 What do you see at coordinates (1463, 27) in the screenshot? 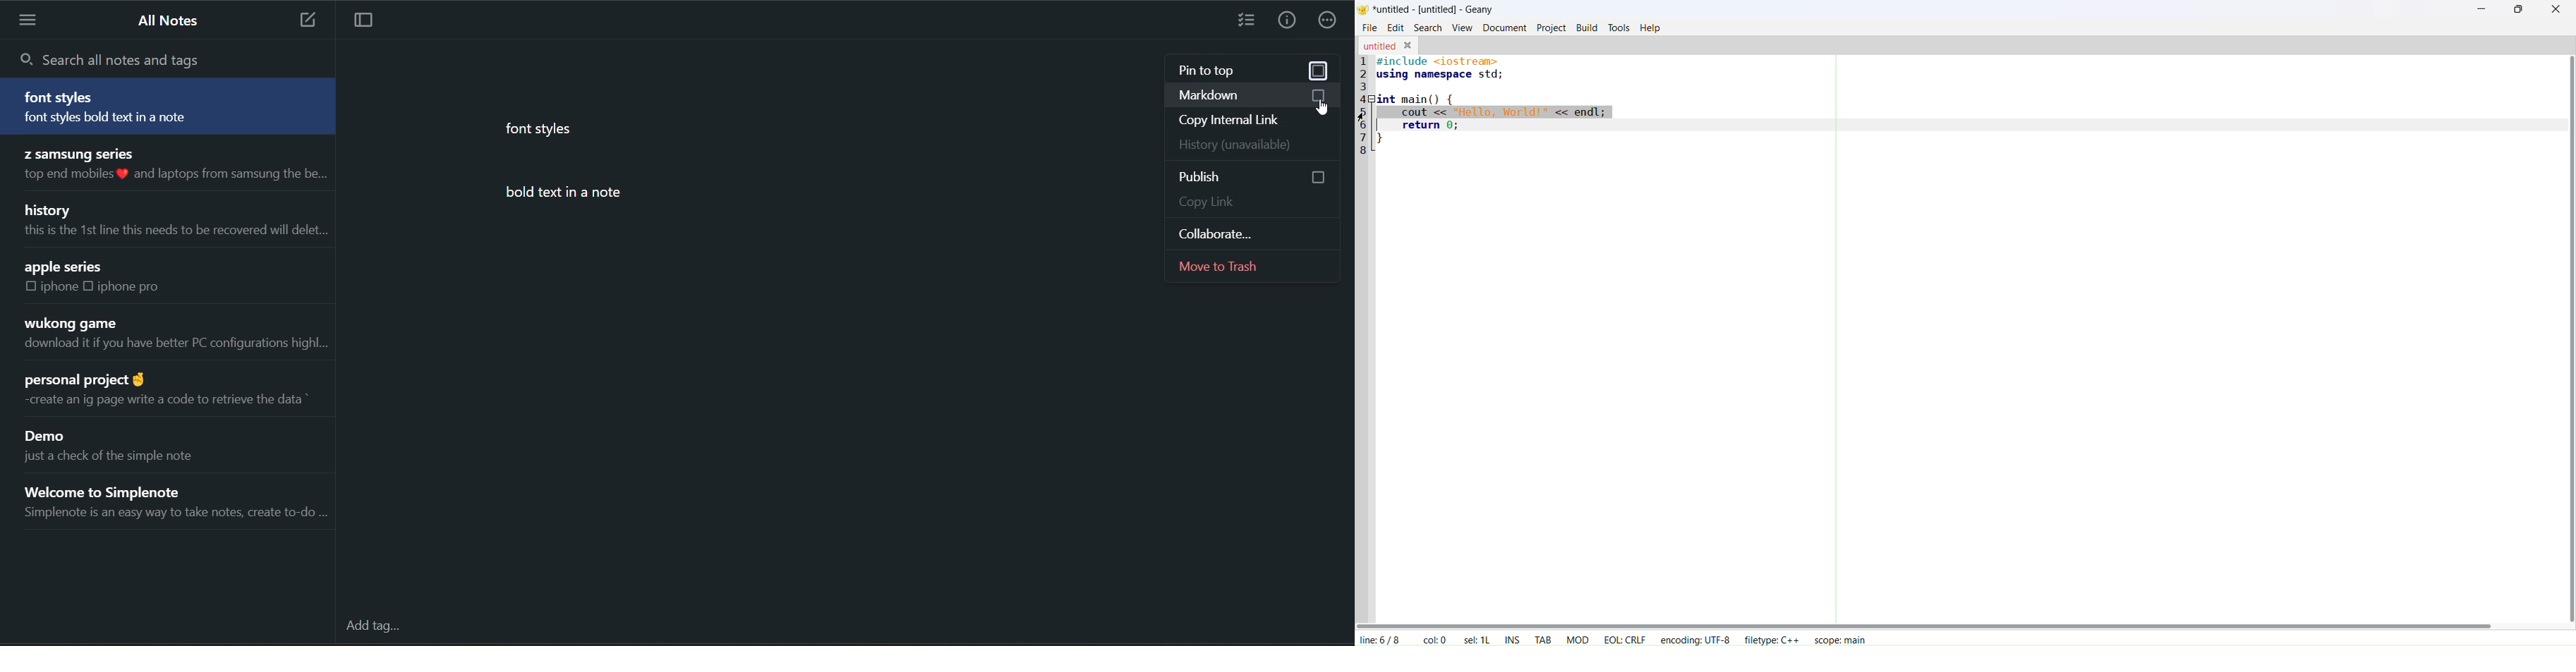
I see `view` at bounding box center [1463, 27].